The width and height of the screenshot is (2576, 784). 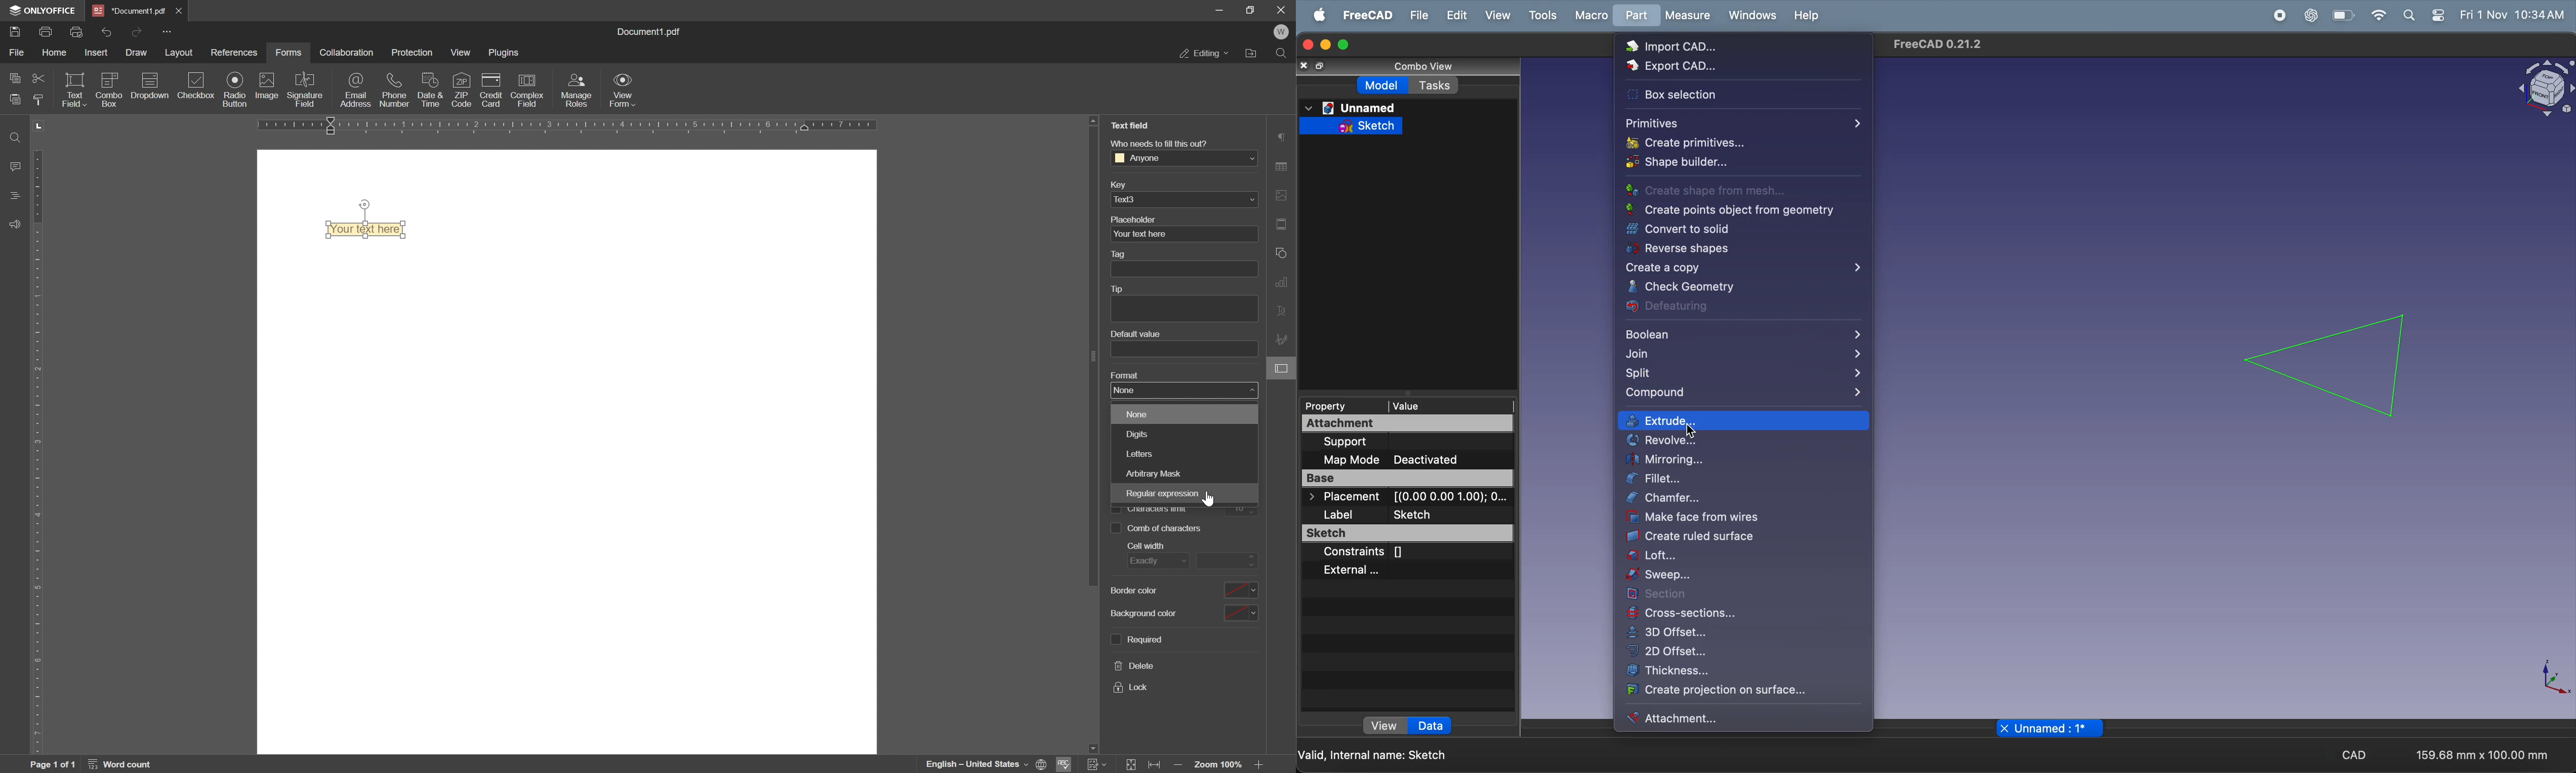 What do you see at coordinates (12, 197) in the screenshot?
I see `headings` at bounding box center [12, 197].